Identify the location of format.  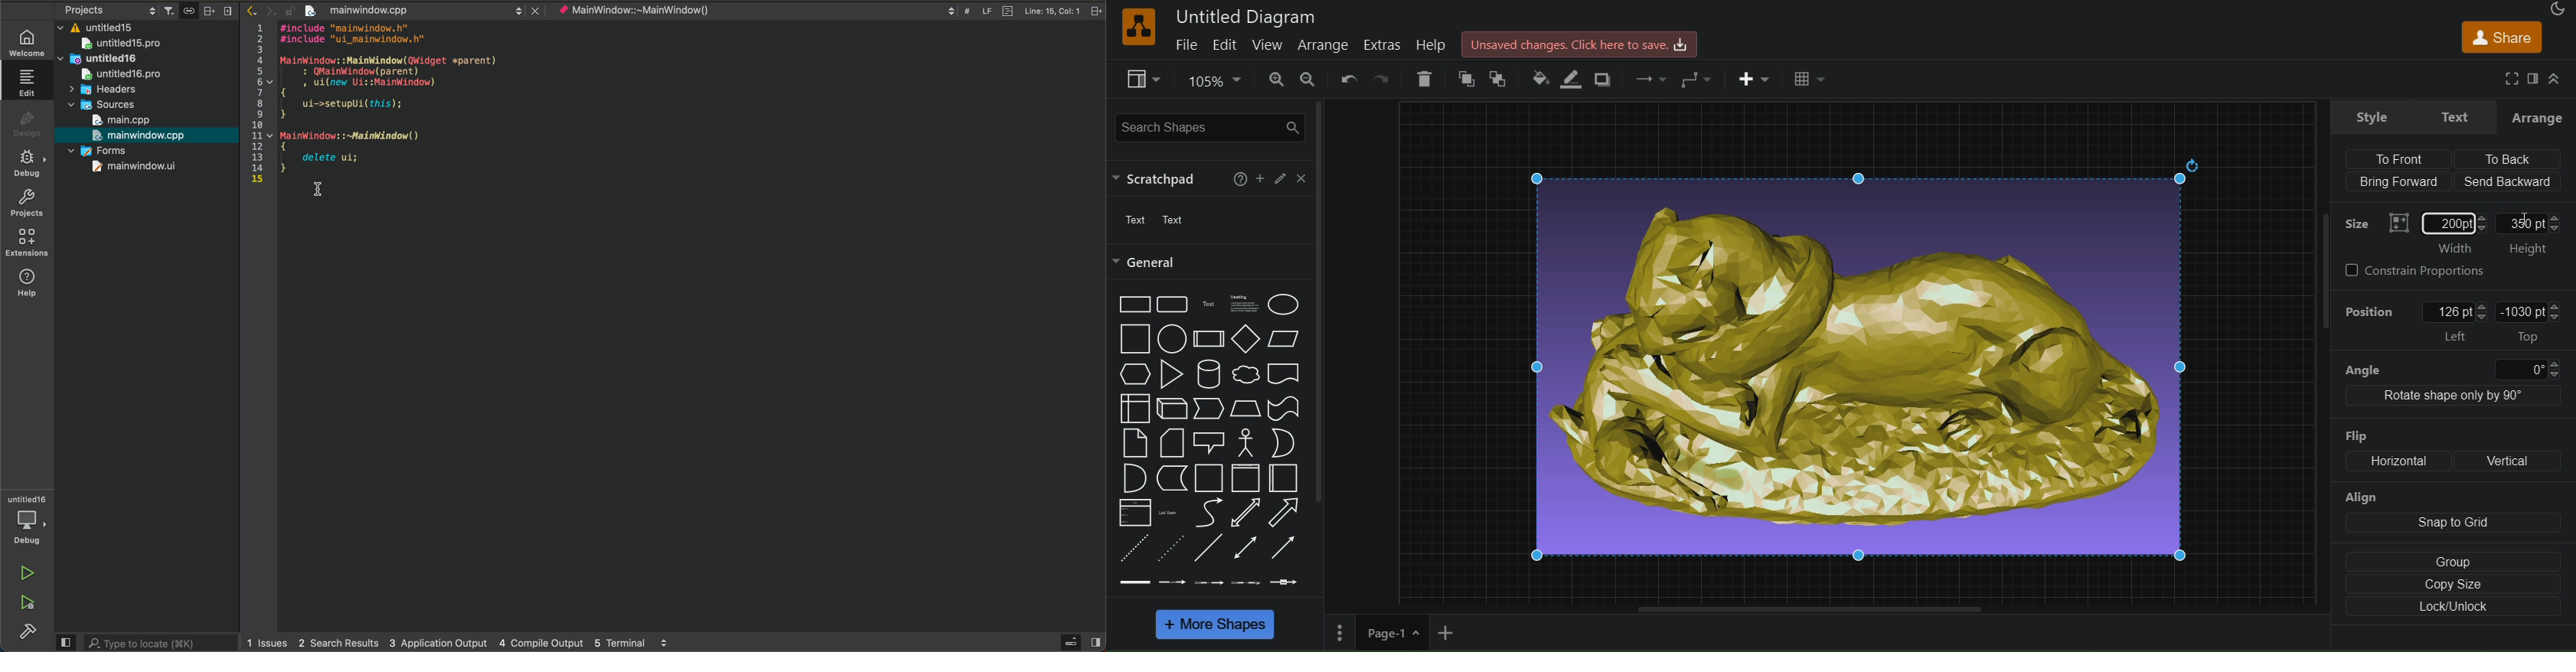
(2532, 77).